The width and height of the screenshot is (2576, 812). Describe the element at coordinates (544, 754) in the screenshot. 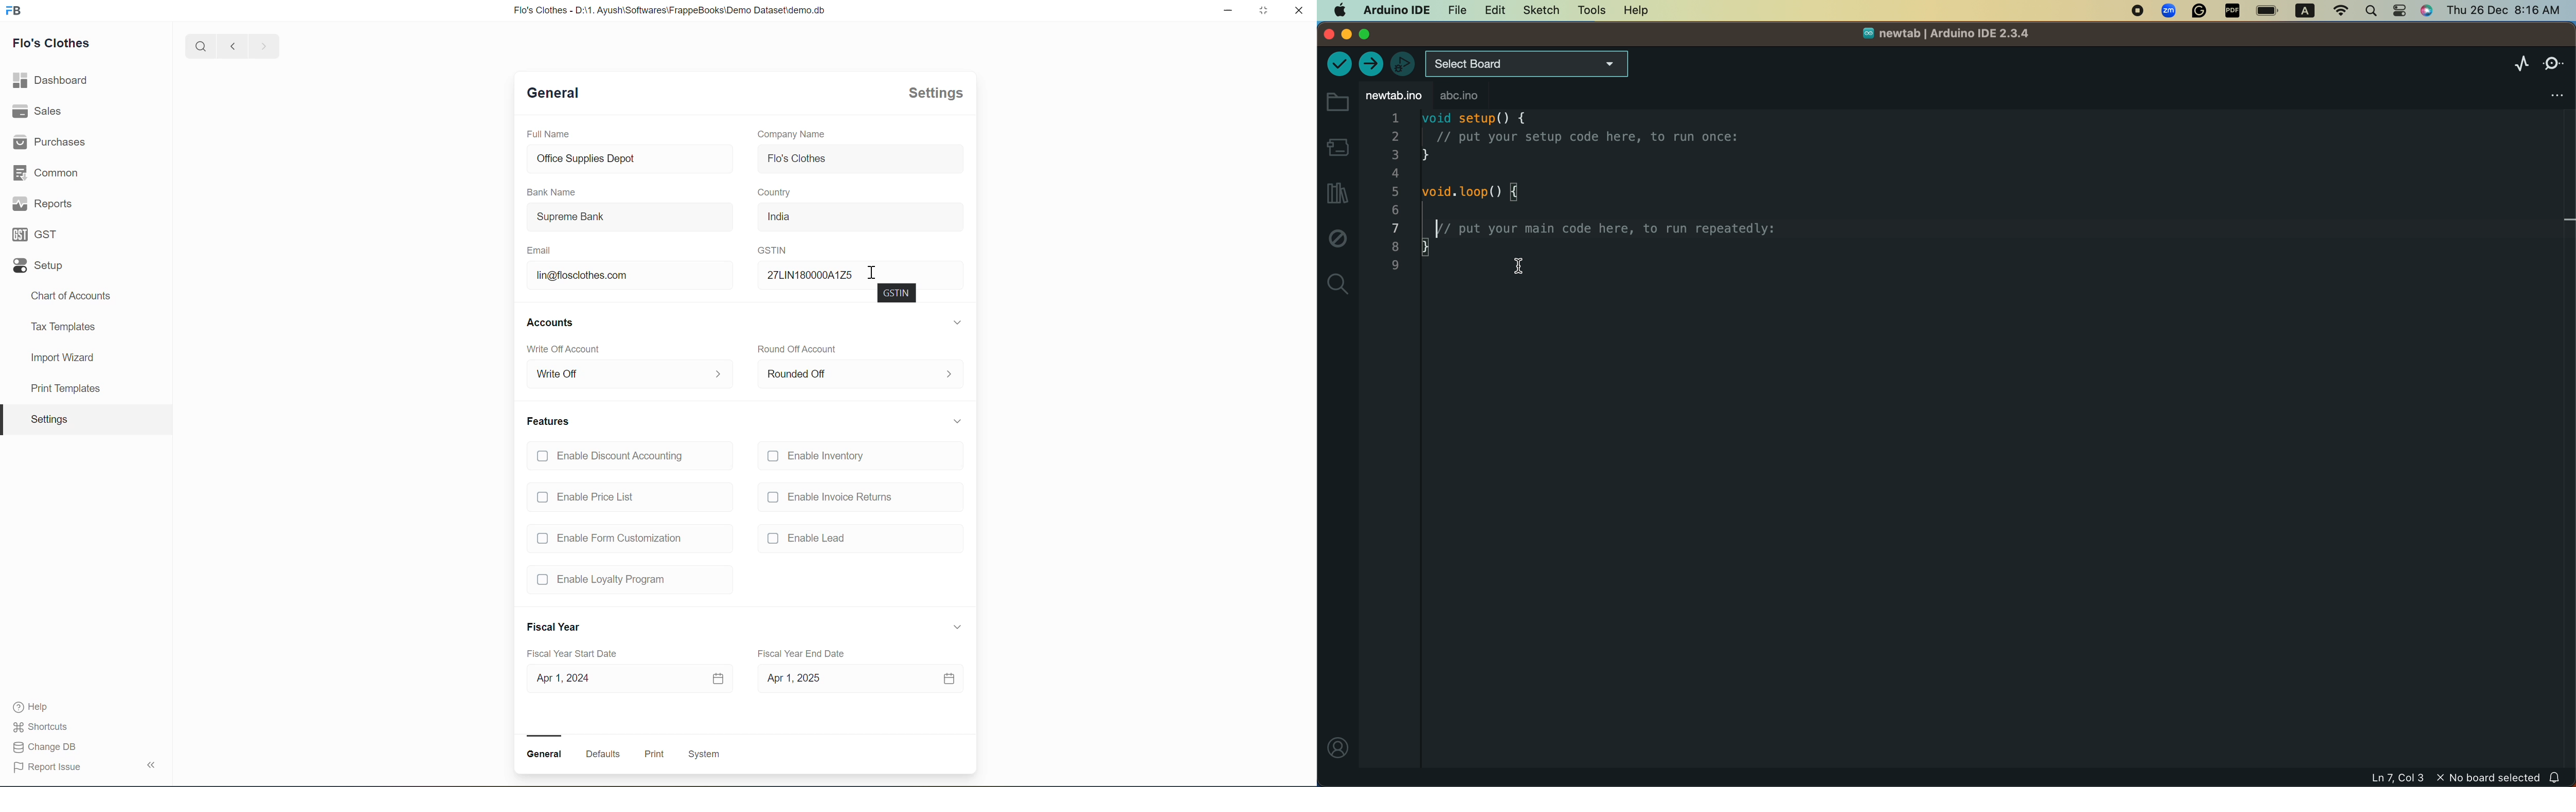

I see `General` at that location.